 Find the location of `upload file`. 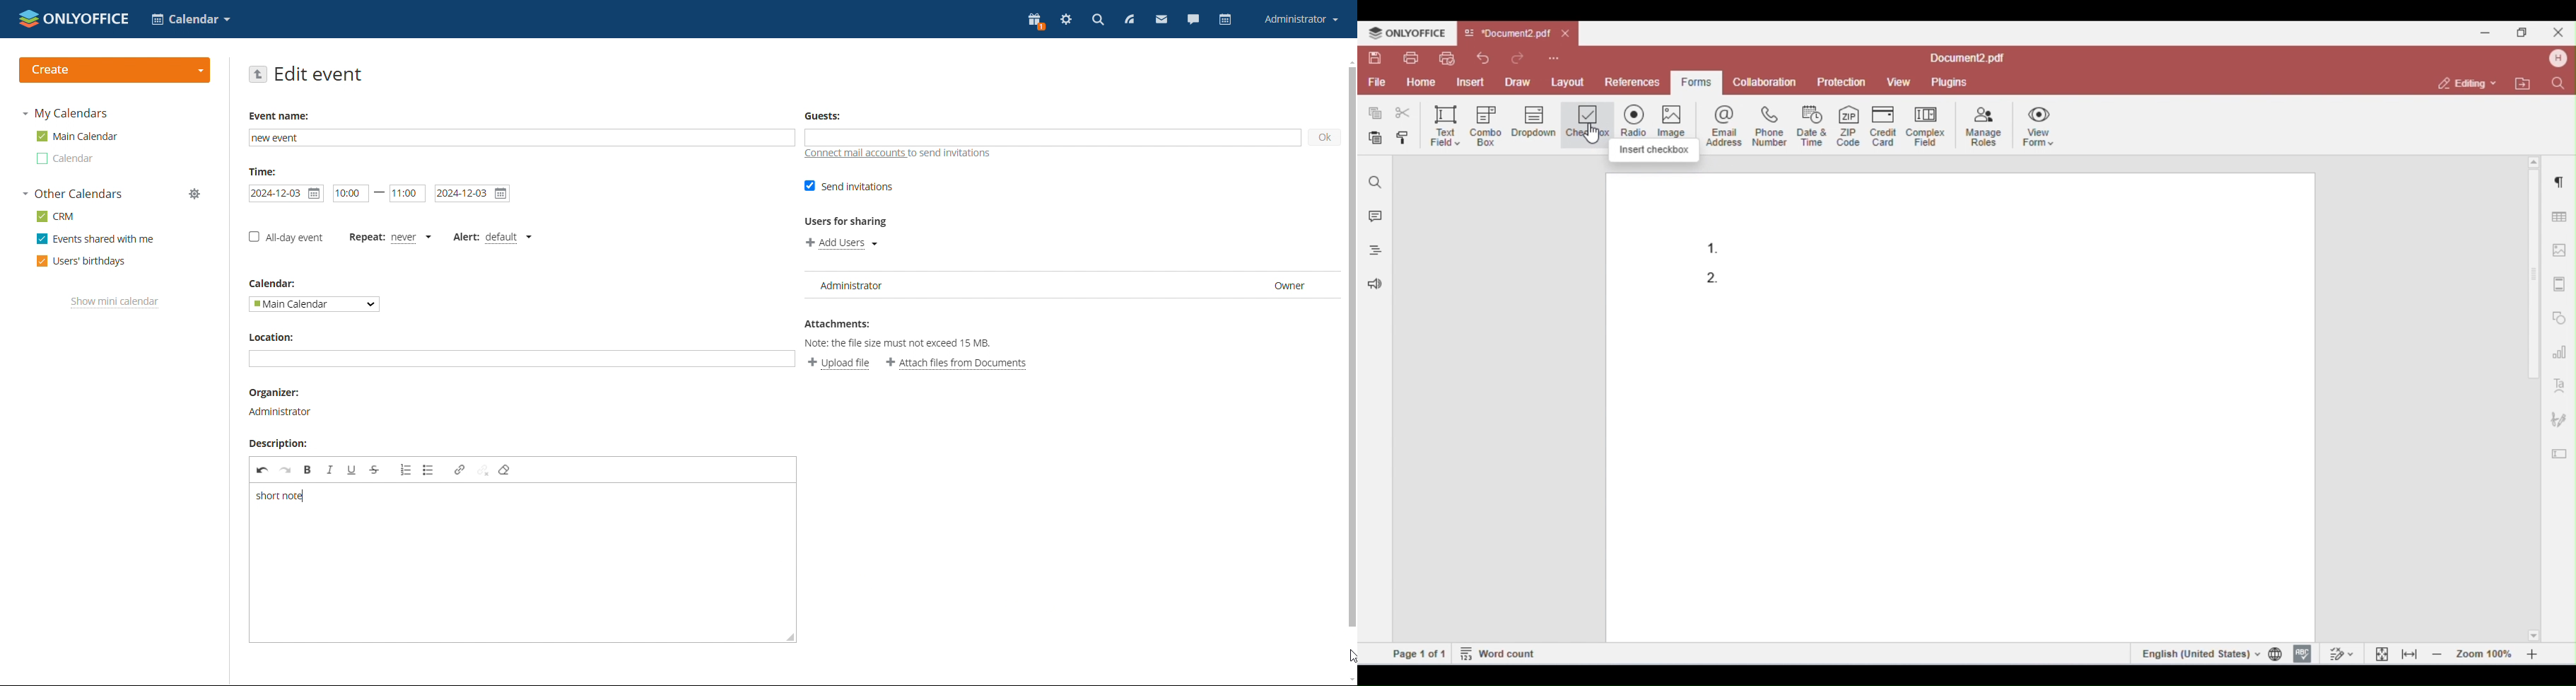

upload file is located at coordinates (838, 363).